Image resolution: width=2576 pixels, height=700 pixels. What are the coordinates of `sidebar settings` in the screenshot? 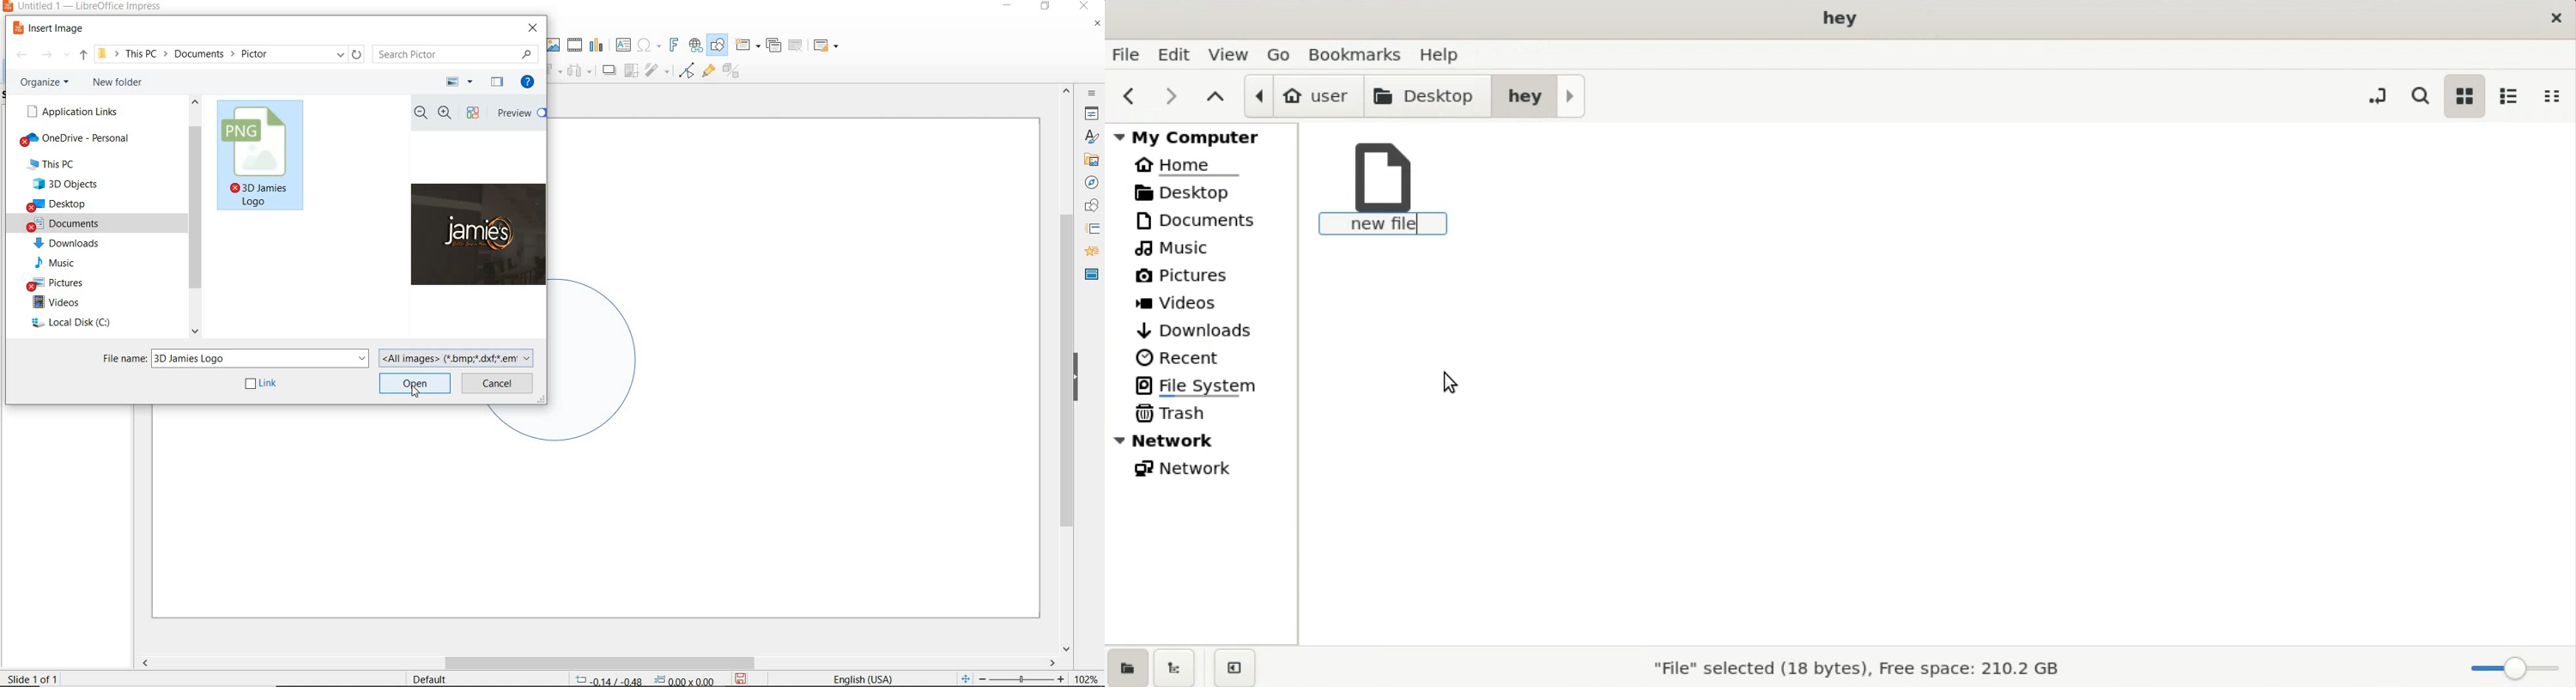 It's located at (1091, 93).